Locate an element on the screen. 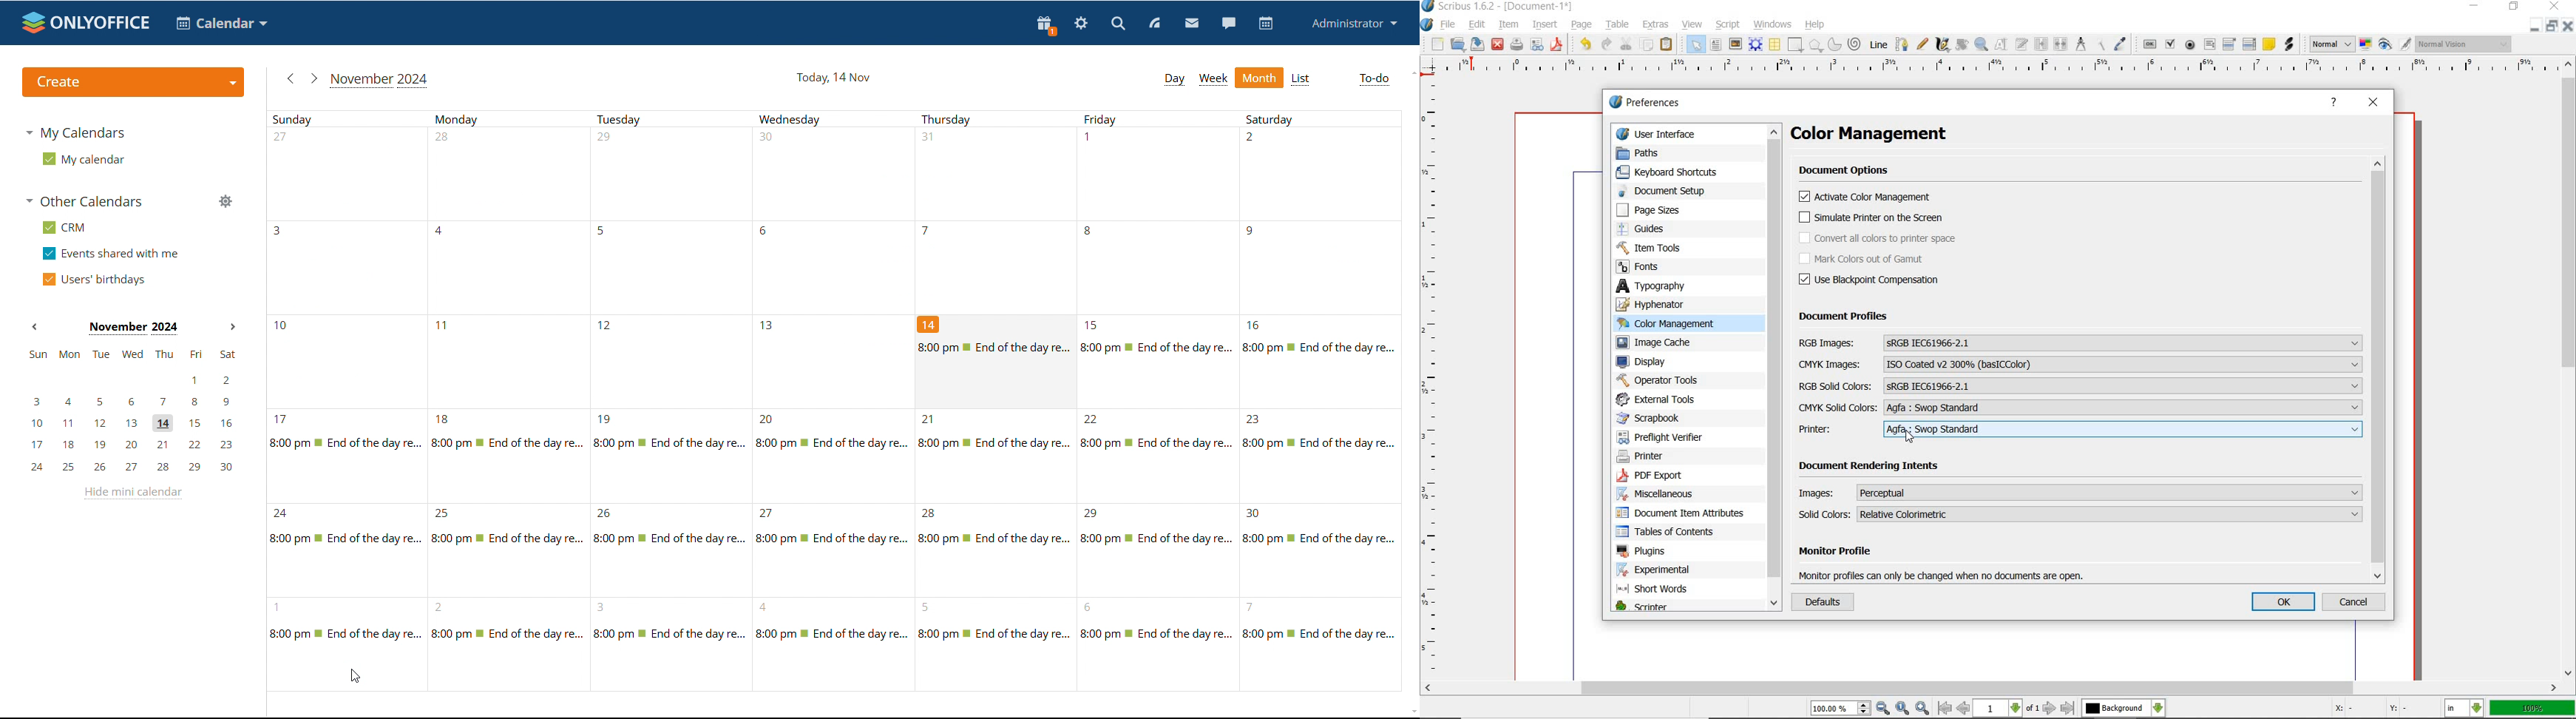 The height and width of the screenshot is (728, 2576). solid colors is located at coordinates (2082, 514).